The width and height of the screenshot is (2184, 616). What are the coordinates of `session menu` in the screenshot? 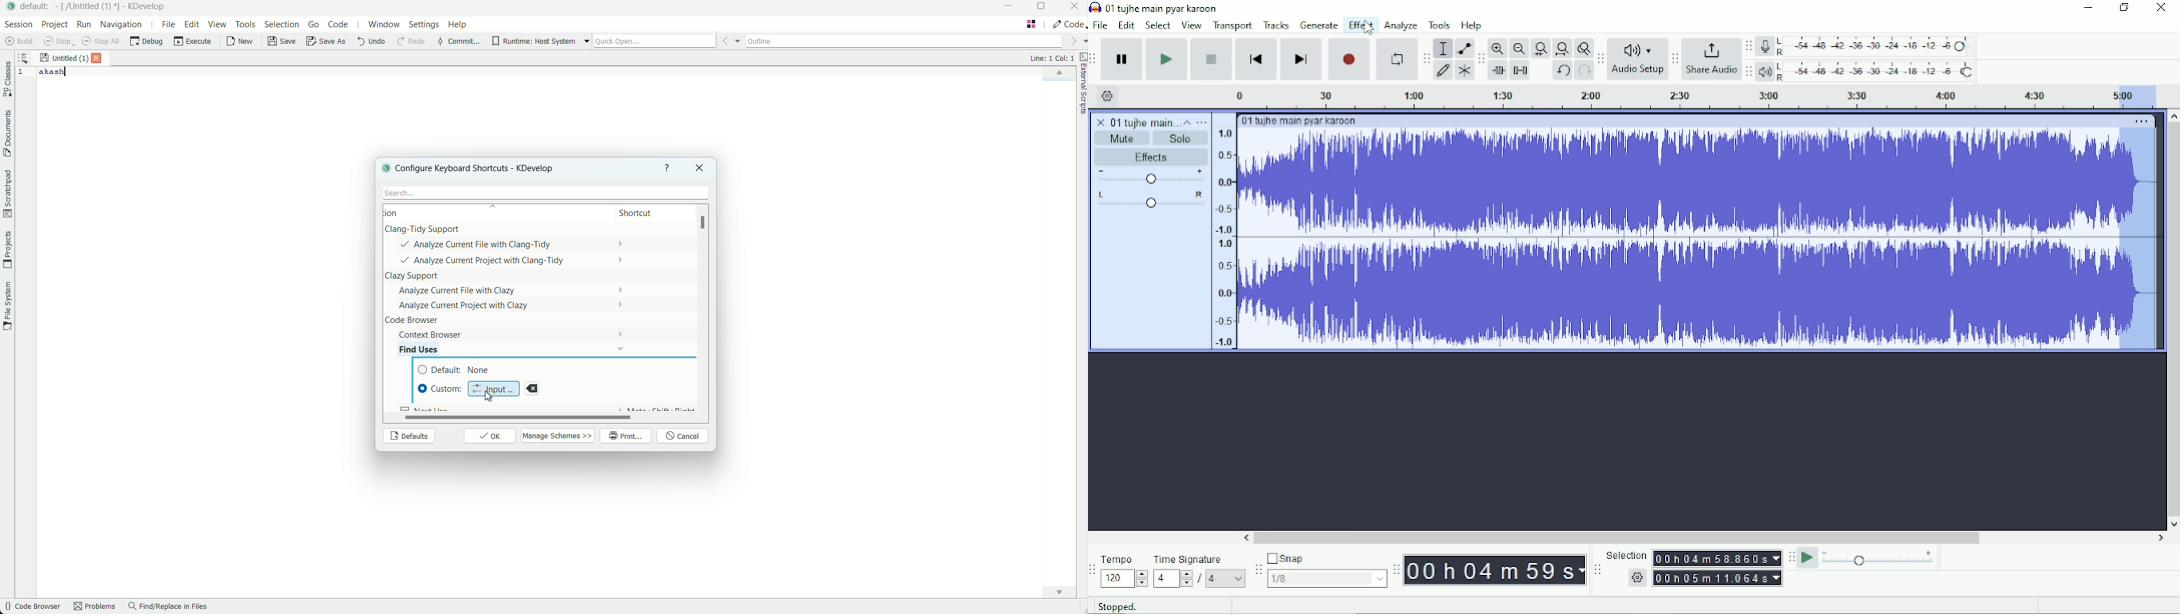 It's located at (17, 24).